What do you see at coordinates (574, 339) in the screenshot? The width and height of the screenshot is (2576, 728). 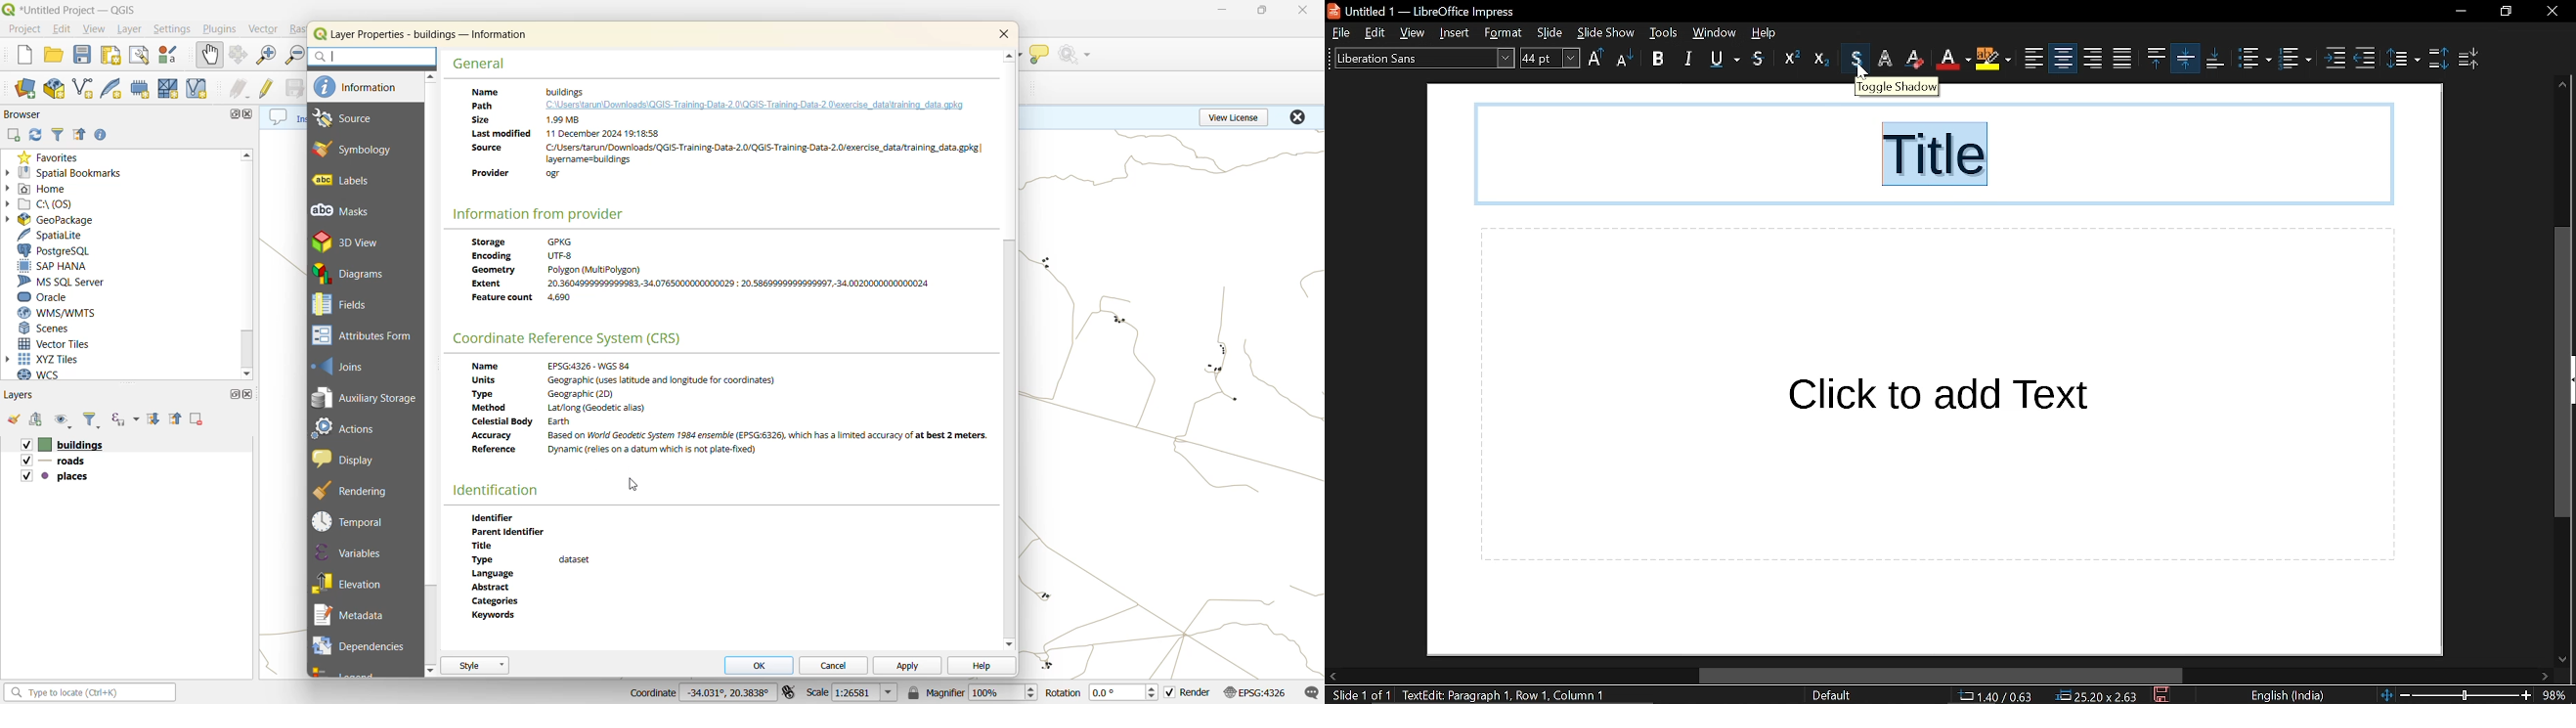 I see `coordinate reference system (CRS` at bounding box center [574, 339].